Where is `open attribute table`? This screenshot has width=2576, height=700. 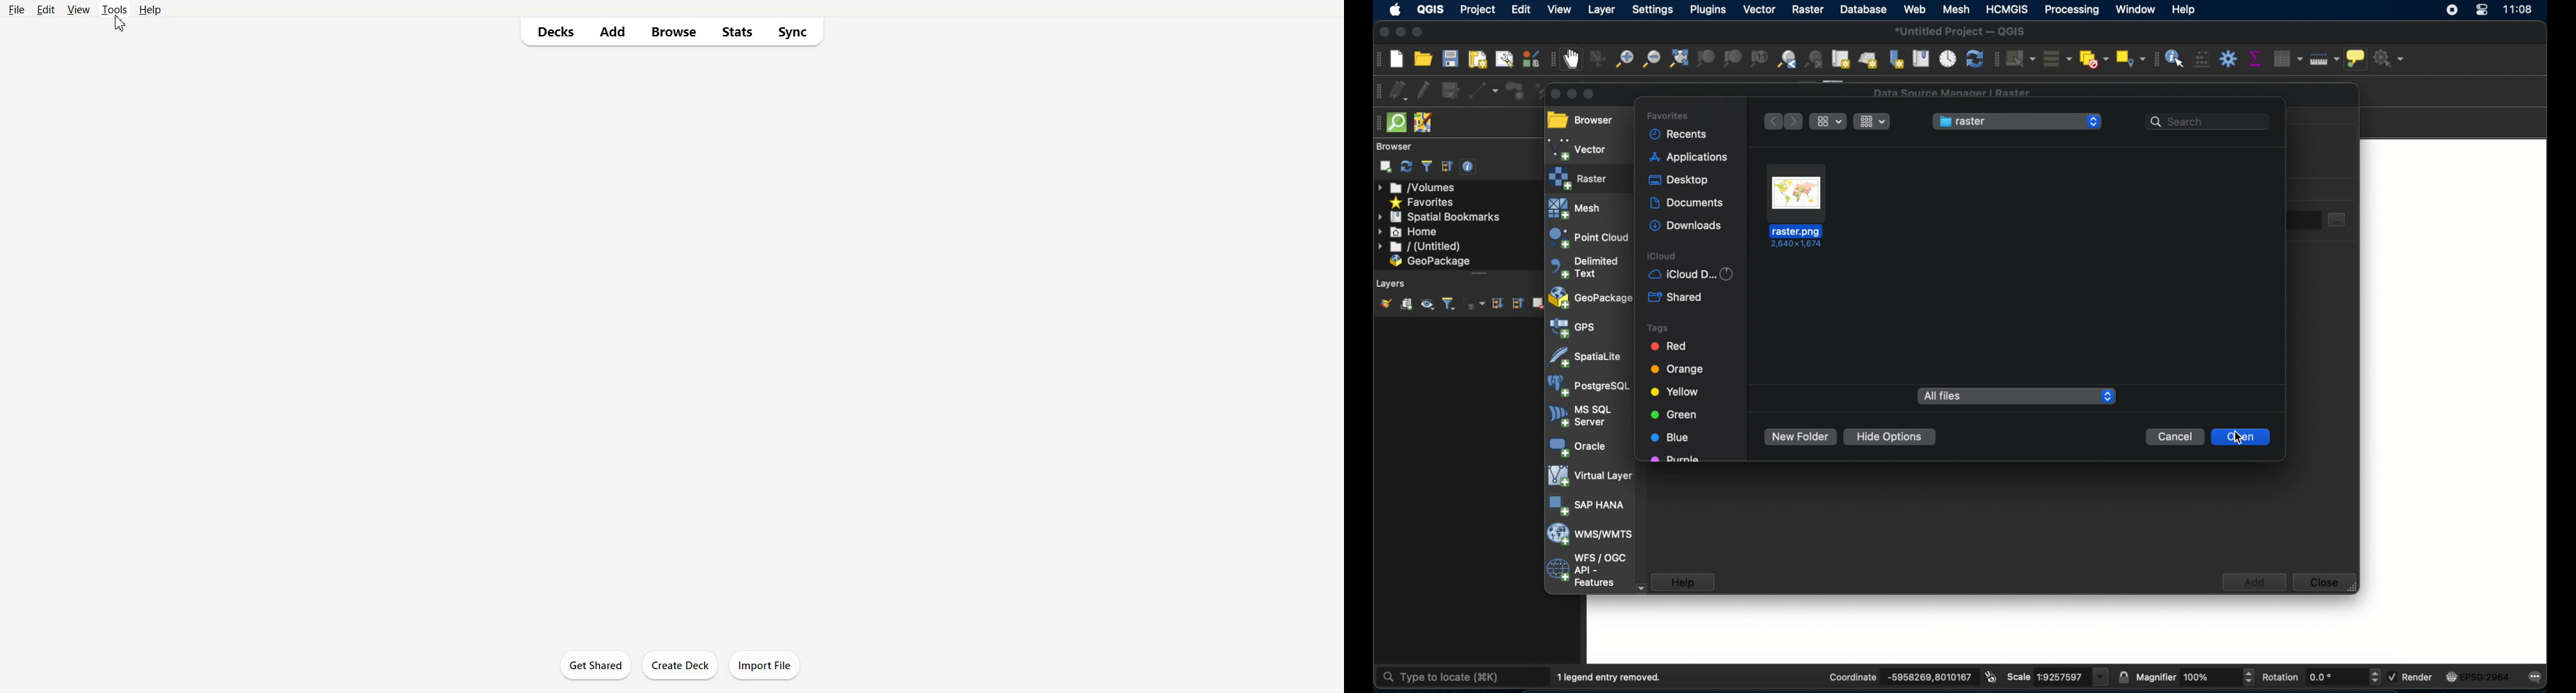
open attribute table is located at coordinates (2285, 57).